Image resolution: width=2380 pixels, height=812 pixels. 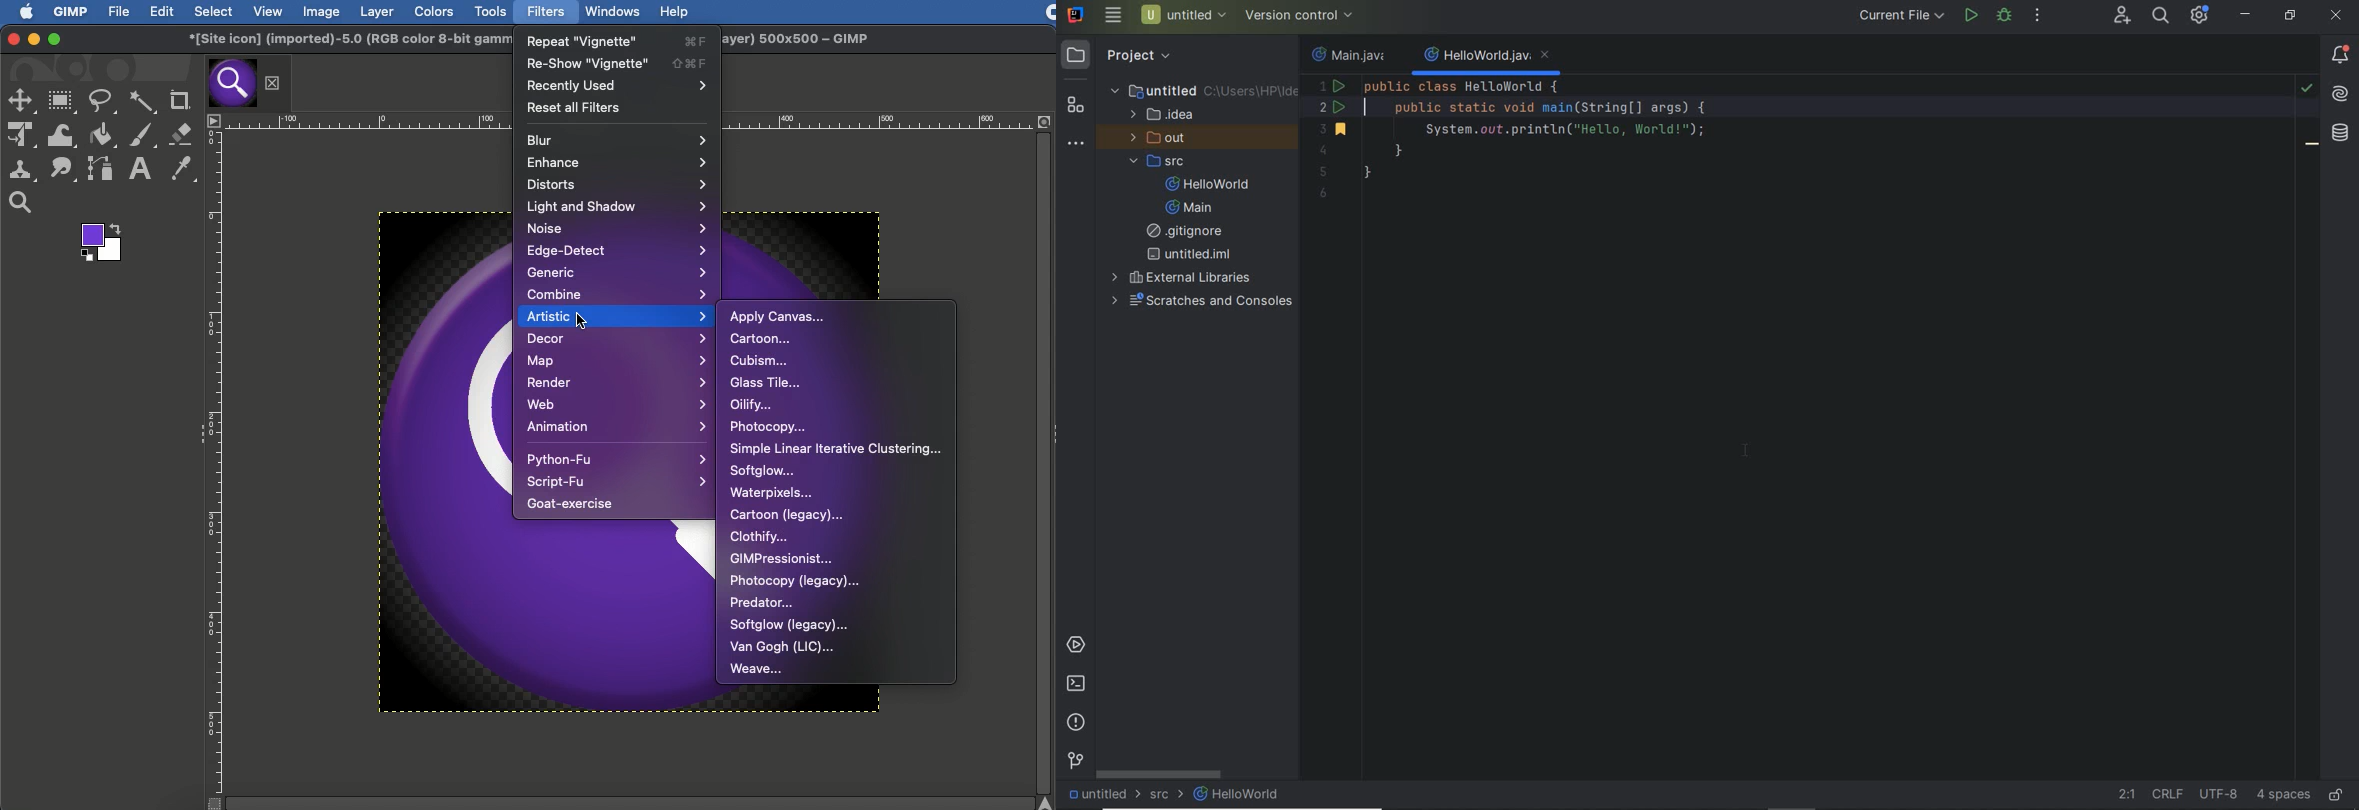 What do you see at coordinates (374, 11) in the screenshot?
I see `Layer` at bounding box center [374, 11].